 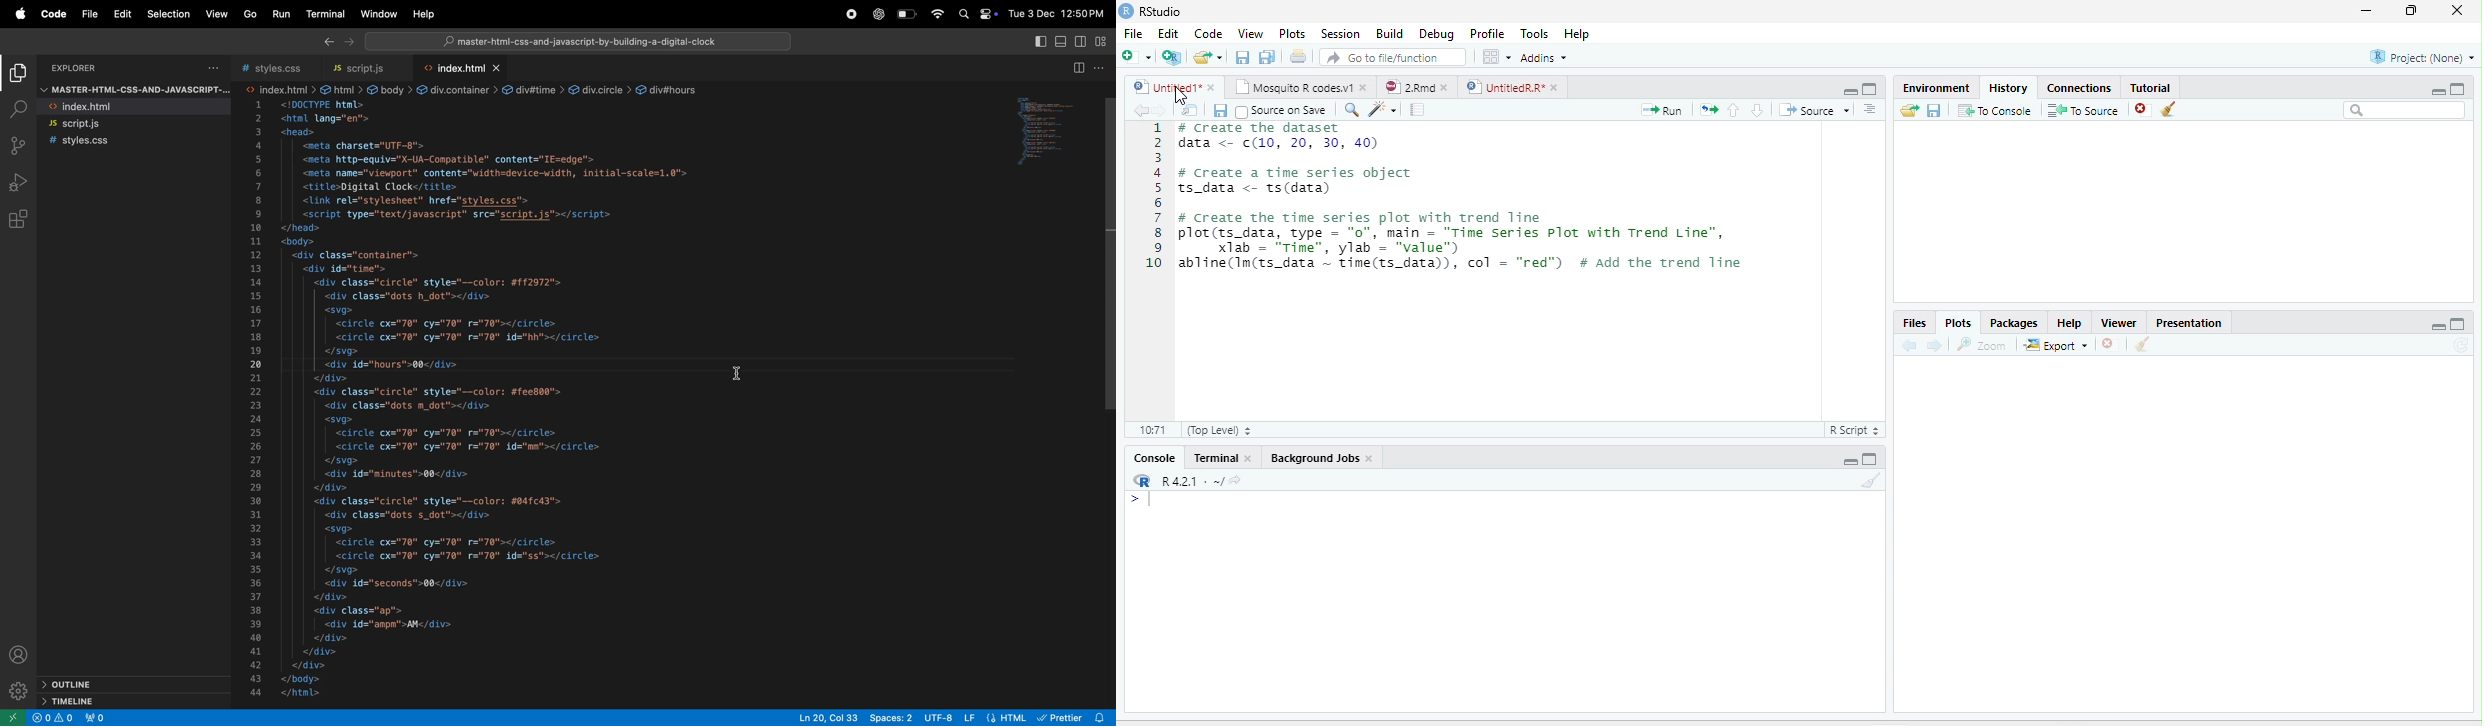 I want to click on close, so click(x=1445, y=87).